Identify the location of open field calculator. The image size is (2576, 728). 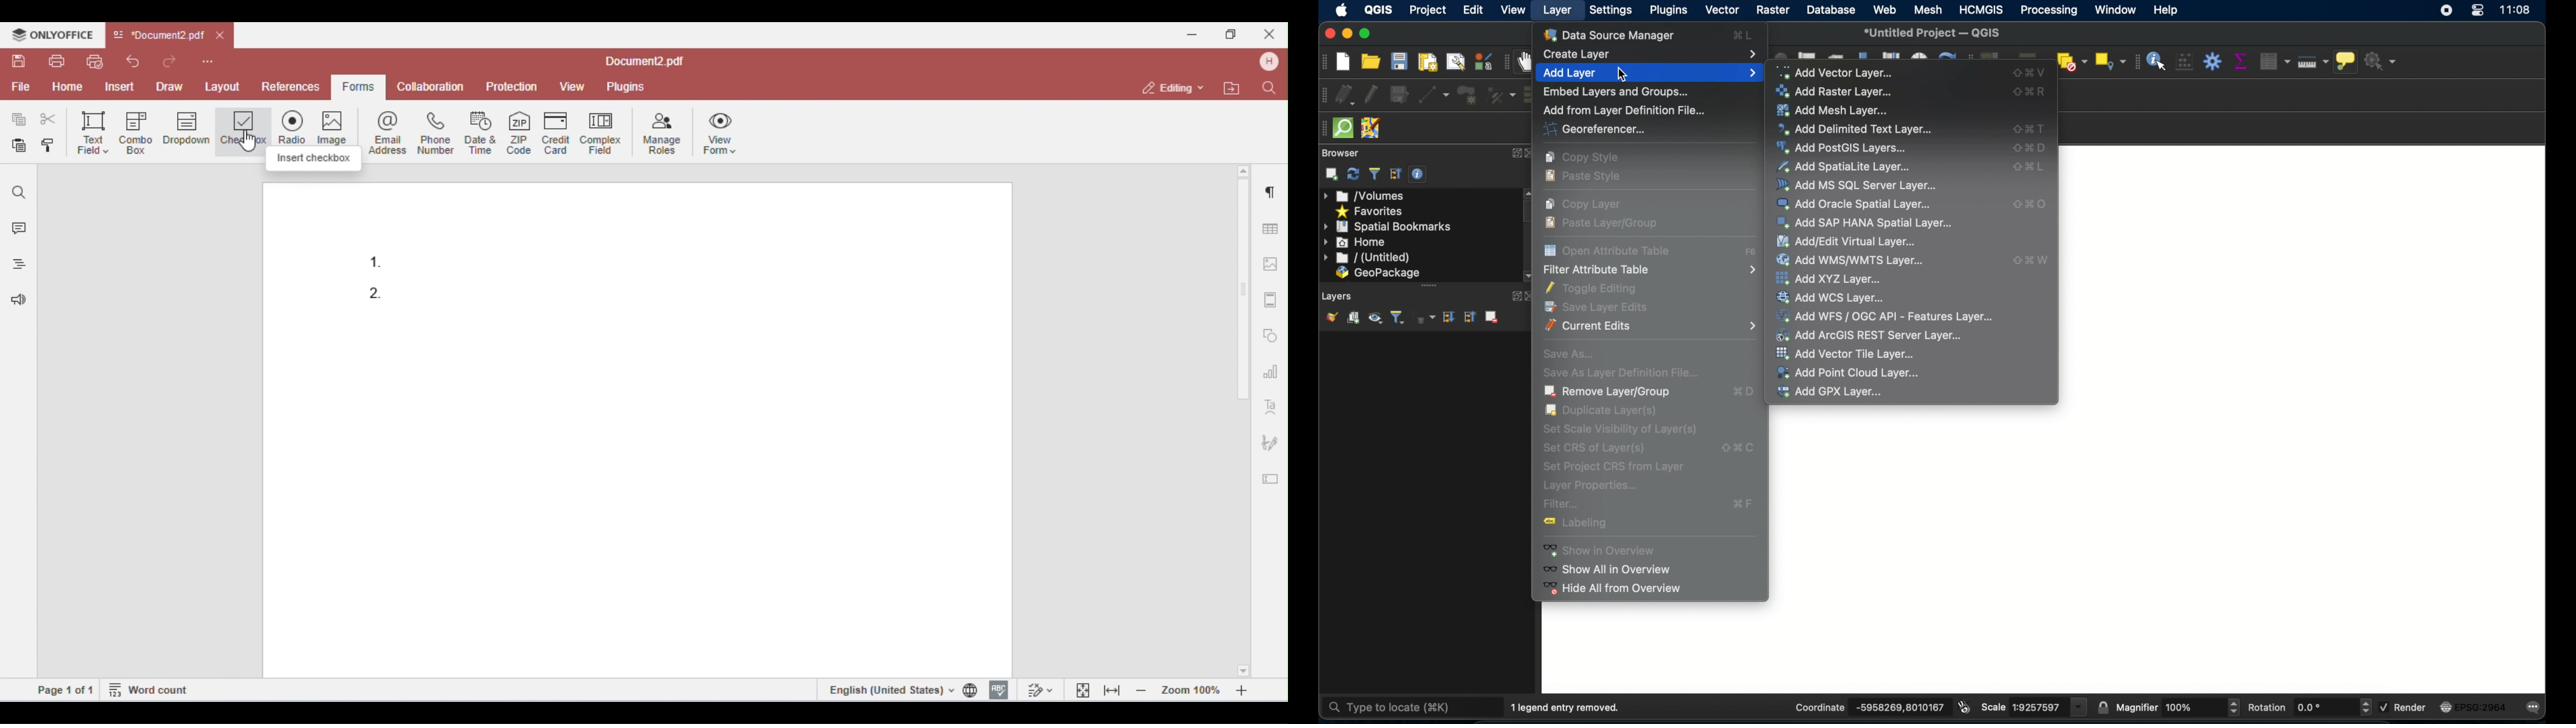
(2184, 61).